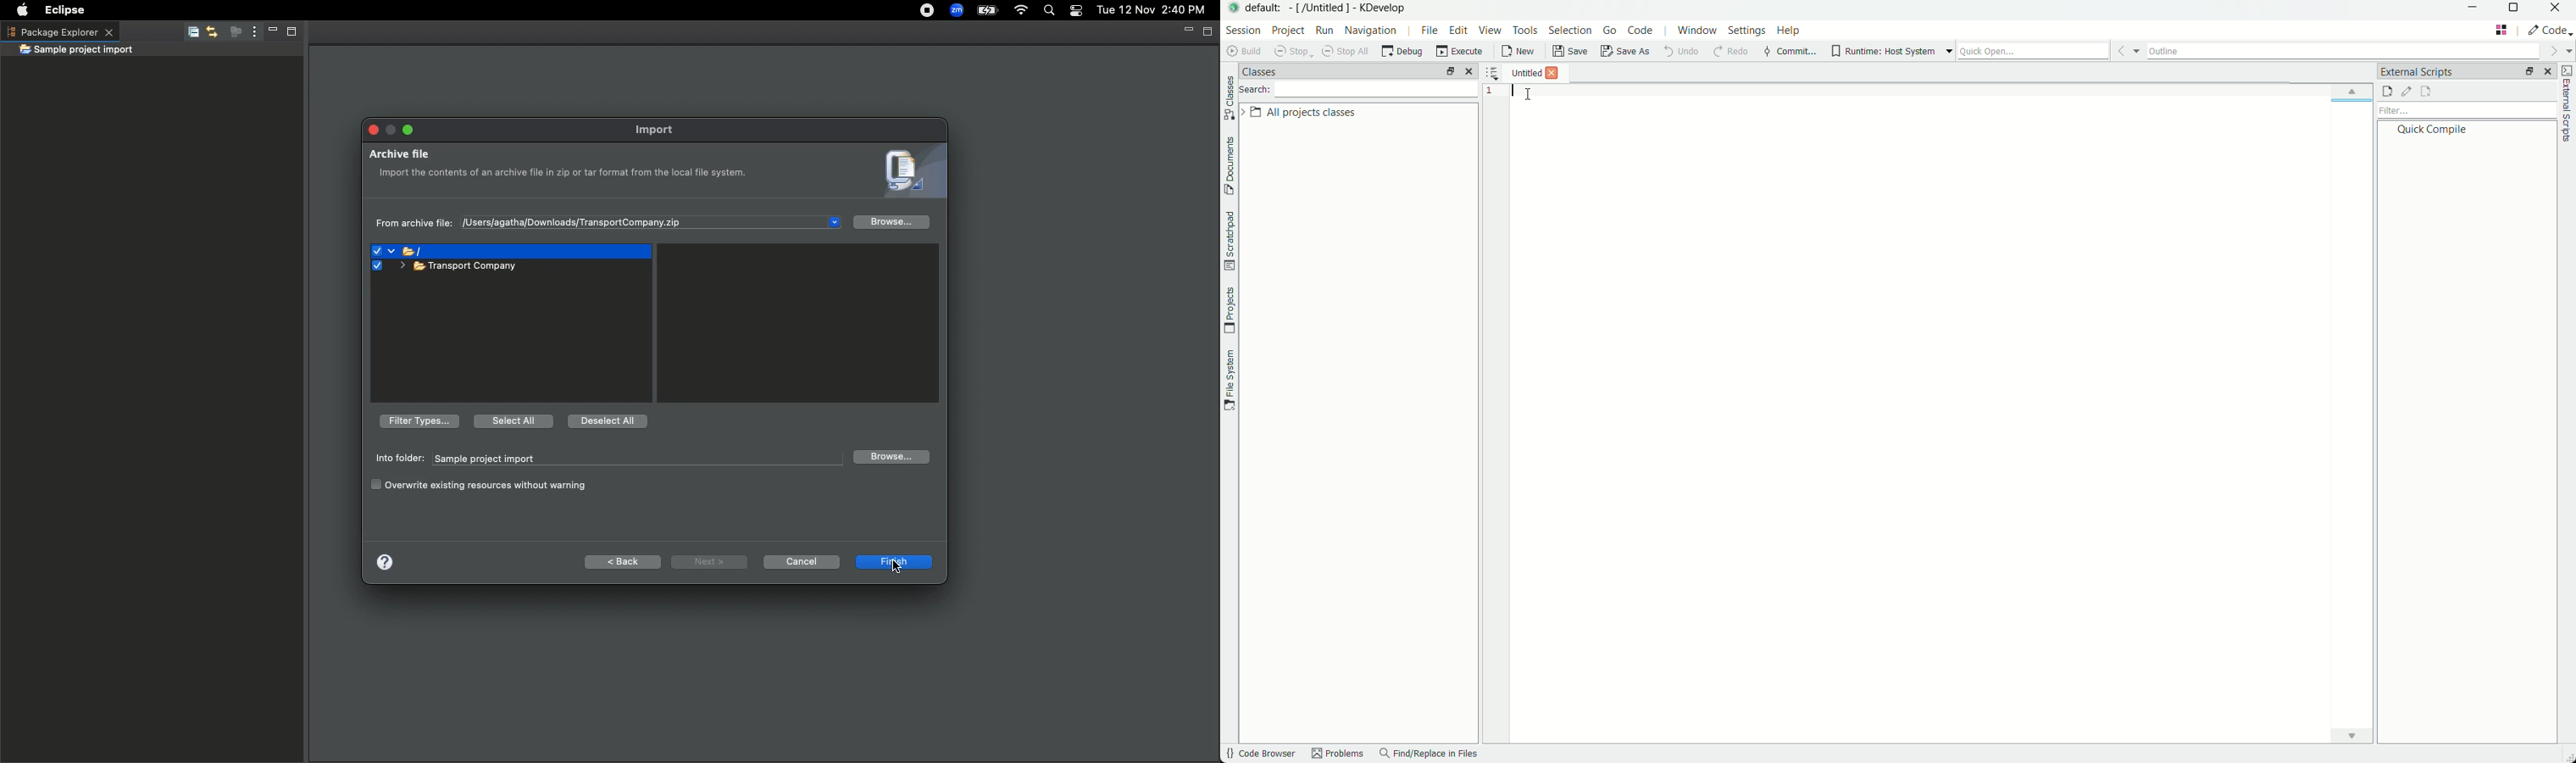  What do you see at coordinates (565, 173) in the screenshot?
I see `Archive file Import the contents of an archive fil in zip or tar format from the local file system.` at bounding box center [565, 173].